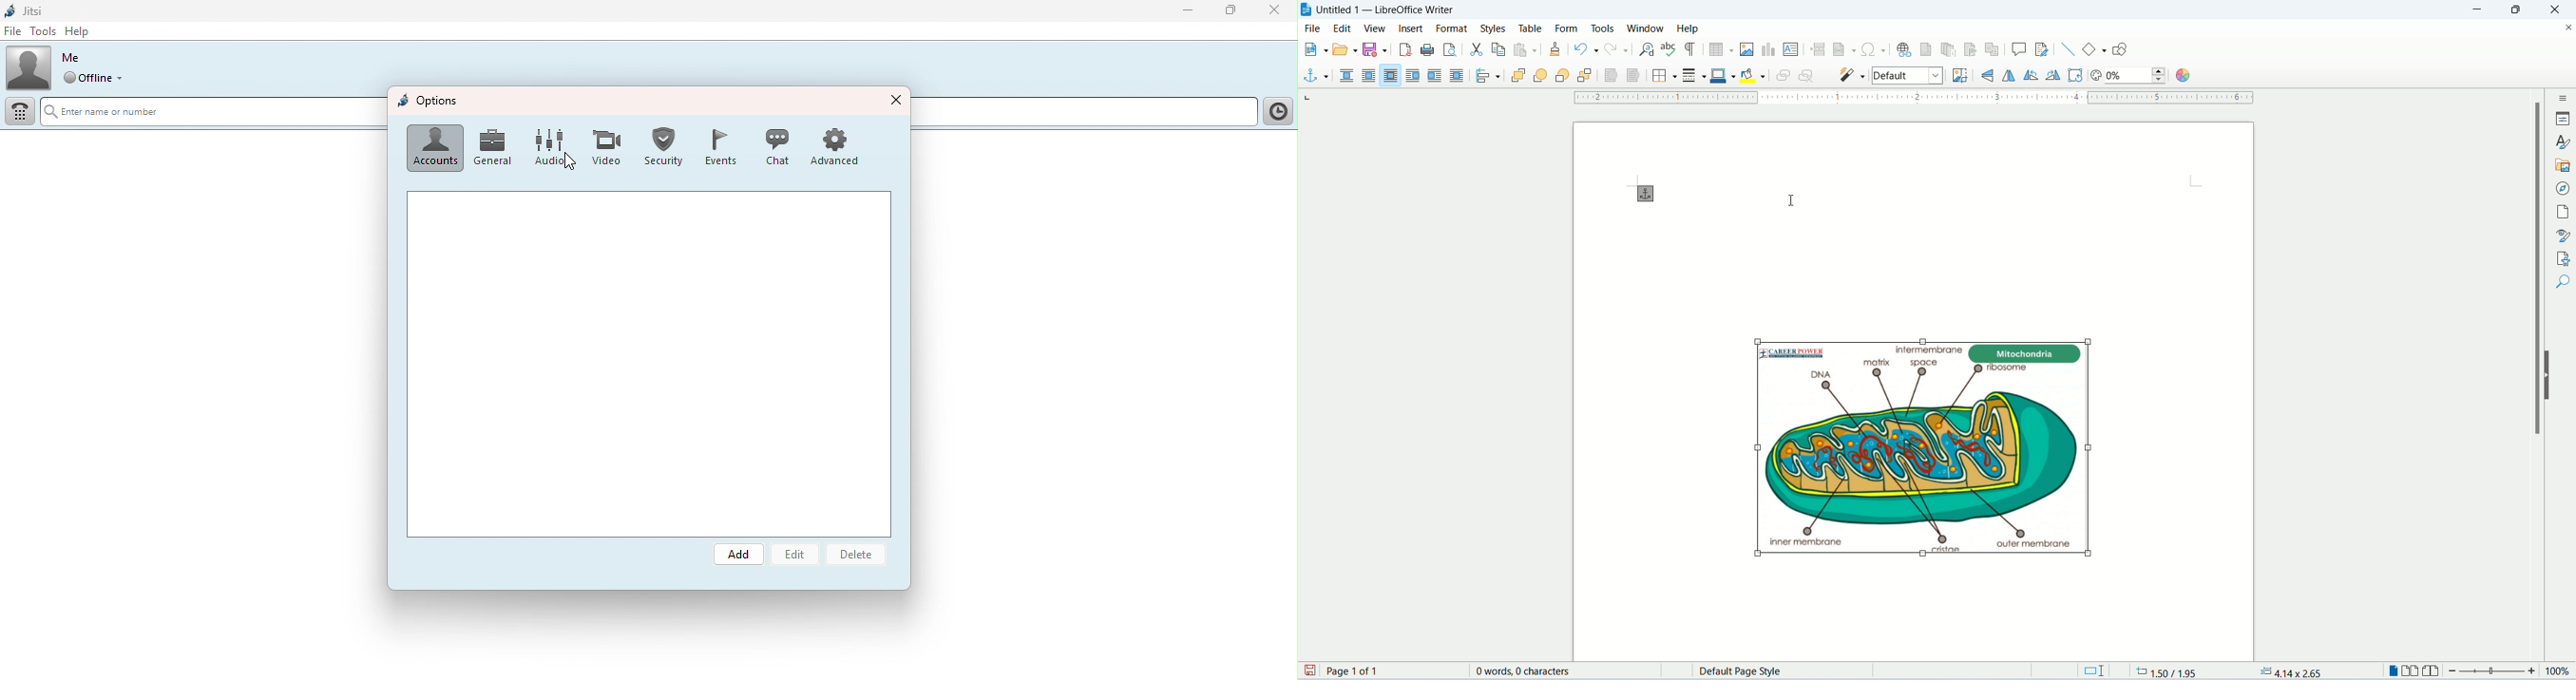 This screenshot has width=2576, height=700. What do you see at coordinates (2095, 49) in the screenshot?
I see `basic shapes` at bounding box center [2095, 49].